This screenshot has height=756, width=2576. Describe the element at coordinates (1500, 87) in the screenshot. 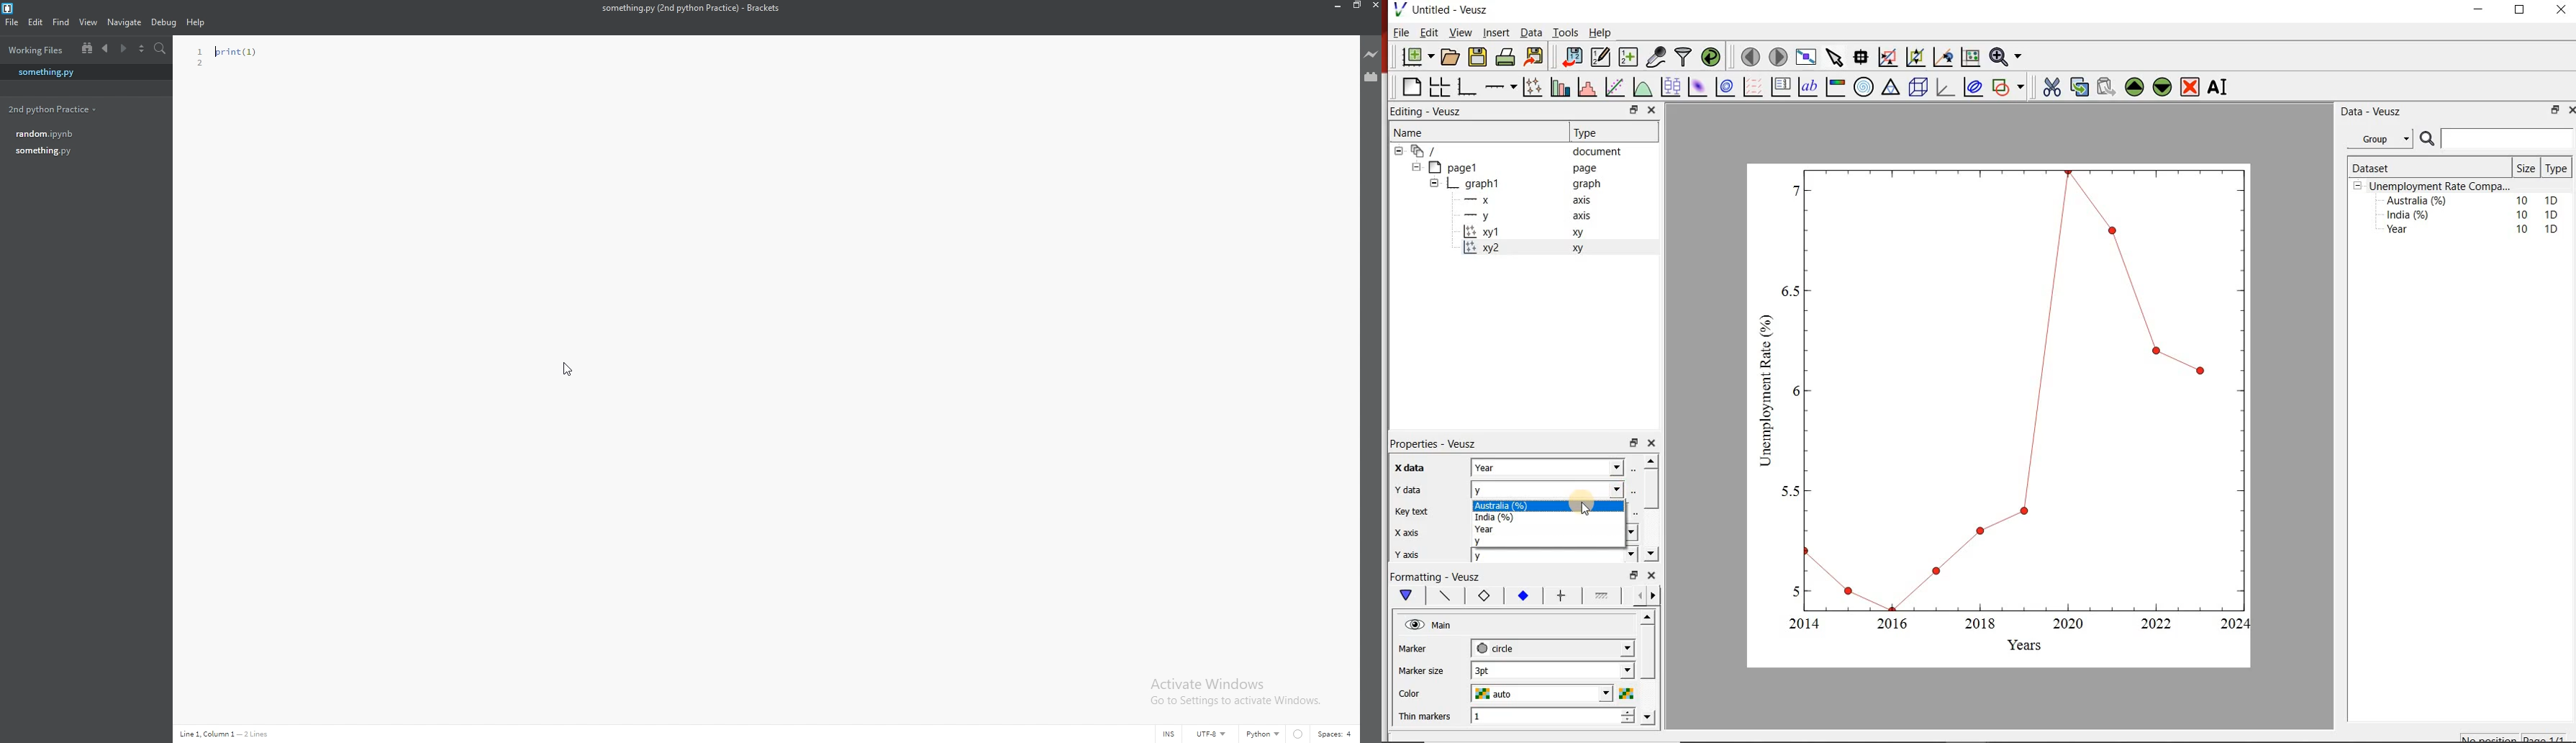

I see `add an axis` at that location.